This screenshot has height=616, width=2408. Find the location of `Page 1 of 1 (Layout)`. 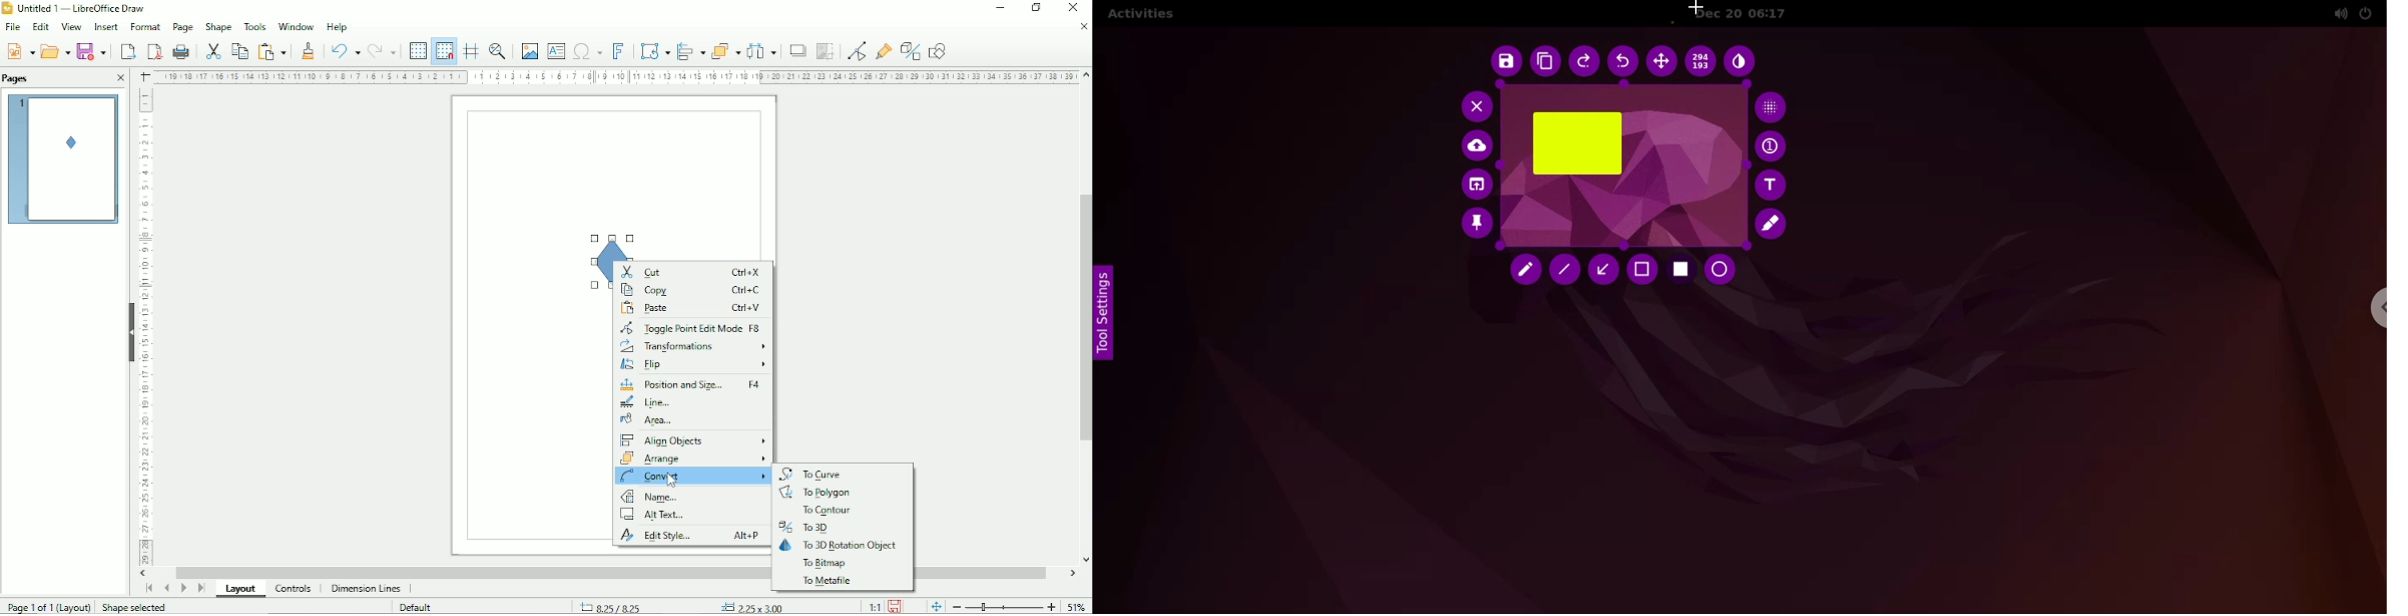

Page 1 of 1 (Layout) is located at coordinates (47, 605).